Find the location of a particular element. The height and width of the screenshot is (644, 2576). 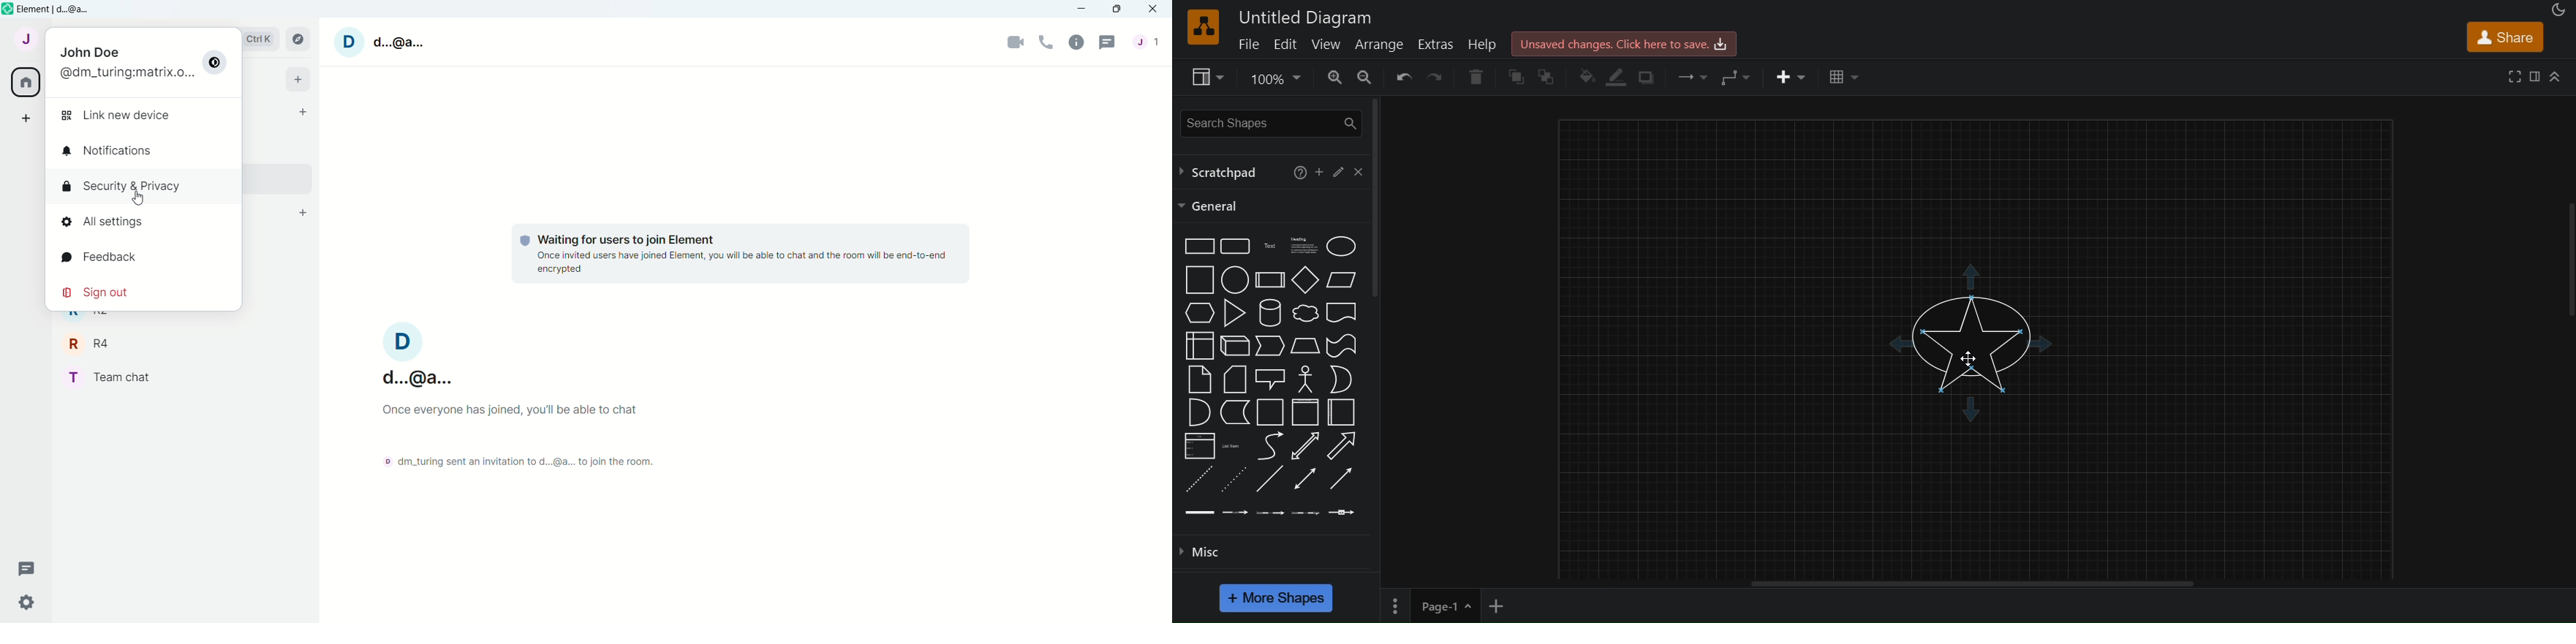

link  is located at coordinates (1270, 480).